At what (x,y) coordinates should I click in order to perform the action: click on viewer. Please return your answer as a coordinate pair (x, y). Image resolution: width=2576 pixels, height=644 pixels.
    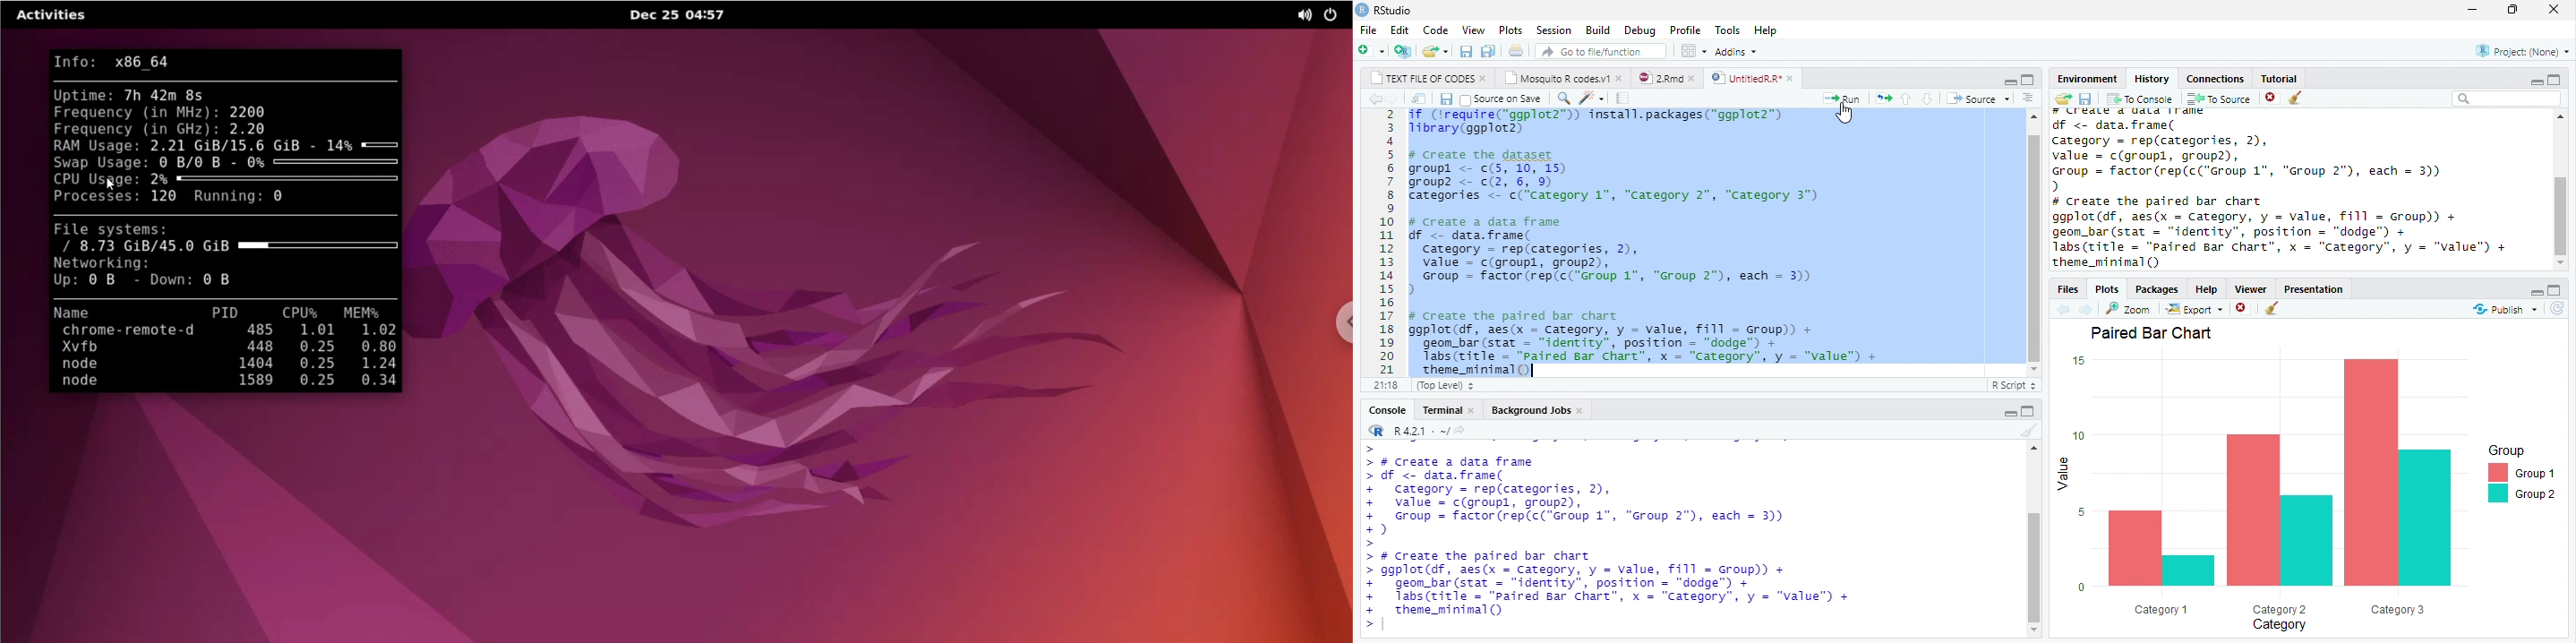
    Looking at the image, I should click on (2251, 288).